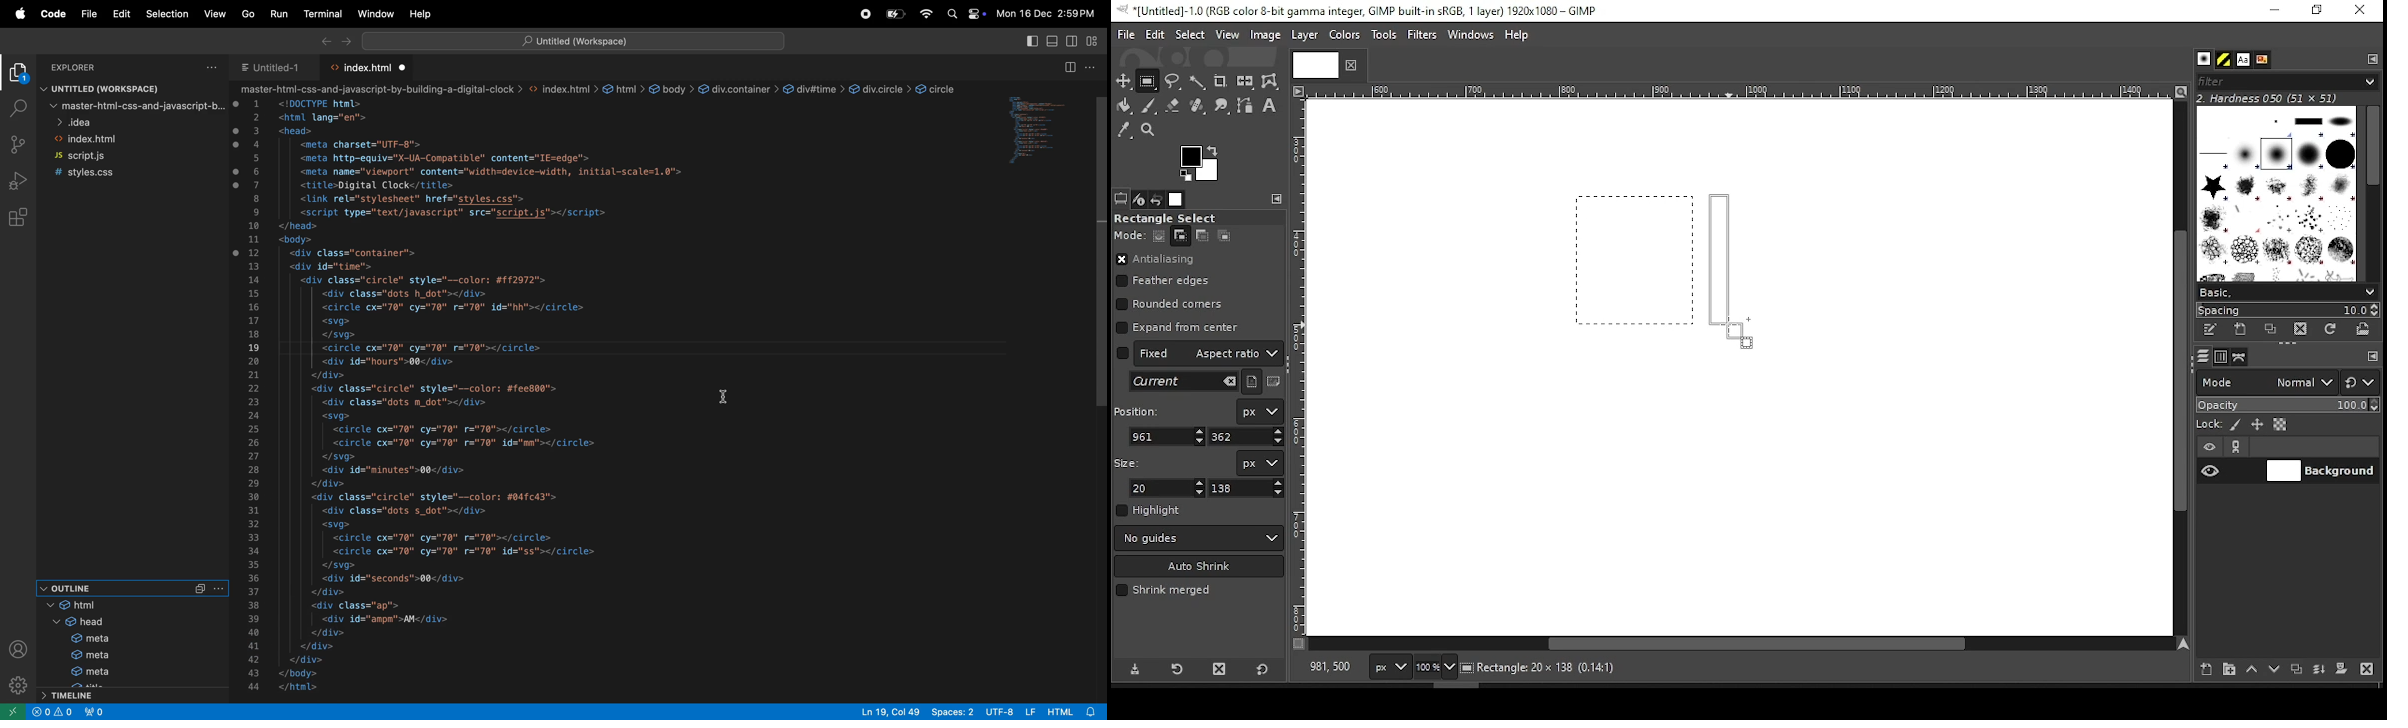  What do you see at coordinates (1200, 566) in the screenshot?
I see `auto shrink` at bounding box center [1200, 566].